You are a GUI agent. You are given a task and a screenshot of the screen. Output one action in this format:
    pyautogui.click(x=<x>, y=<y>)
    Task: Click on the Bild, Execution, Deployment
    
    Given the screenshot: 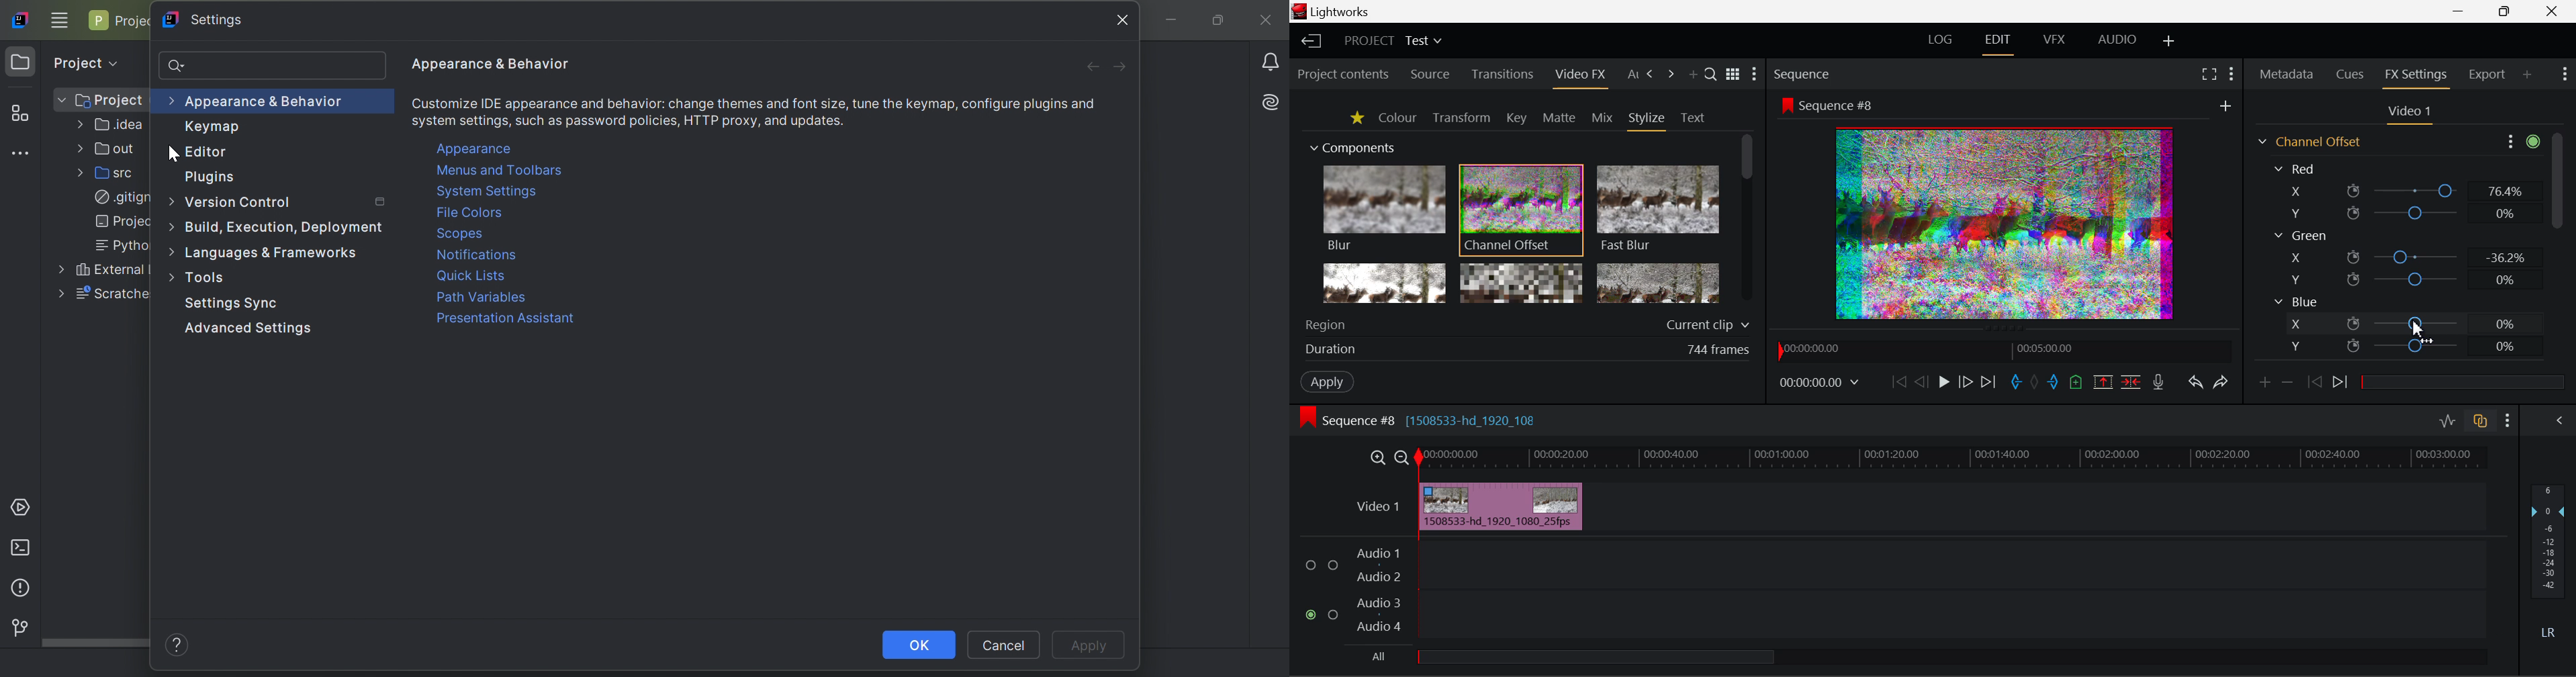 What is the action you would take?
    pyautogui.click(x=277, y=226)
    